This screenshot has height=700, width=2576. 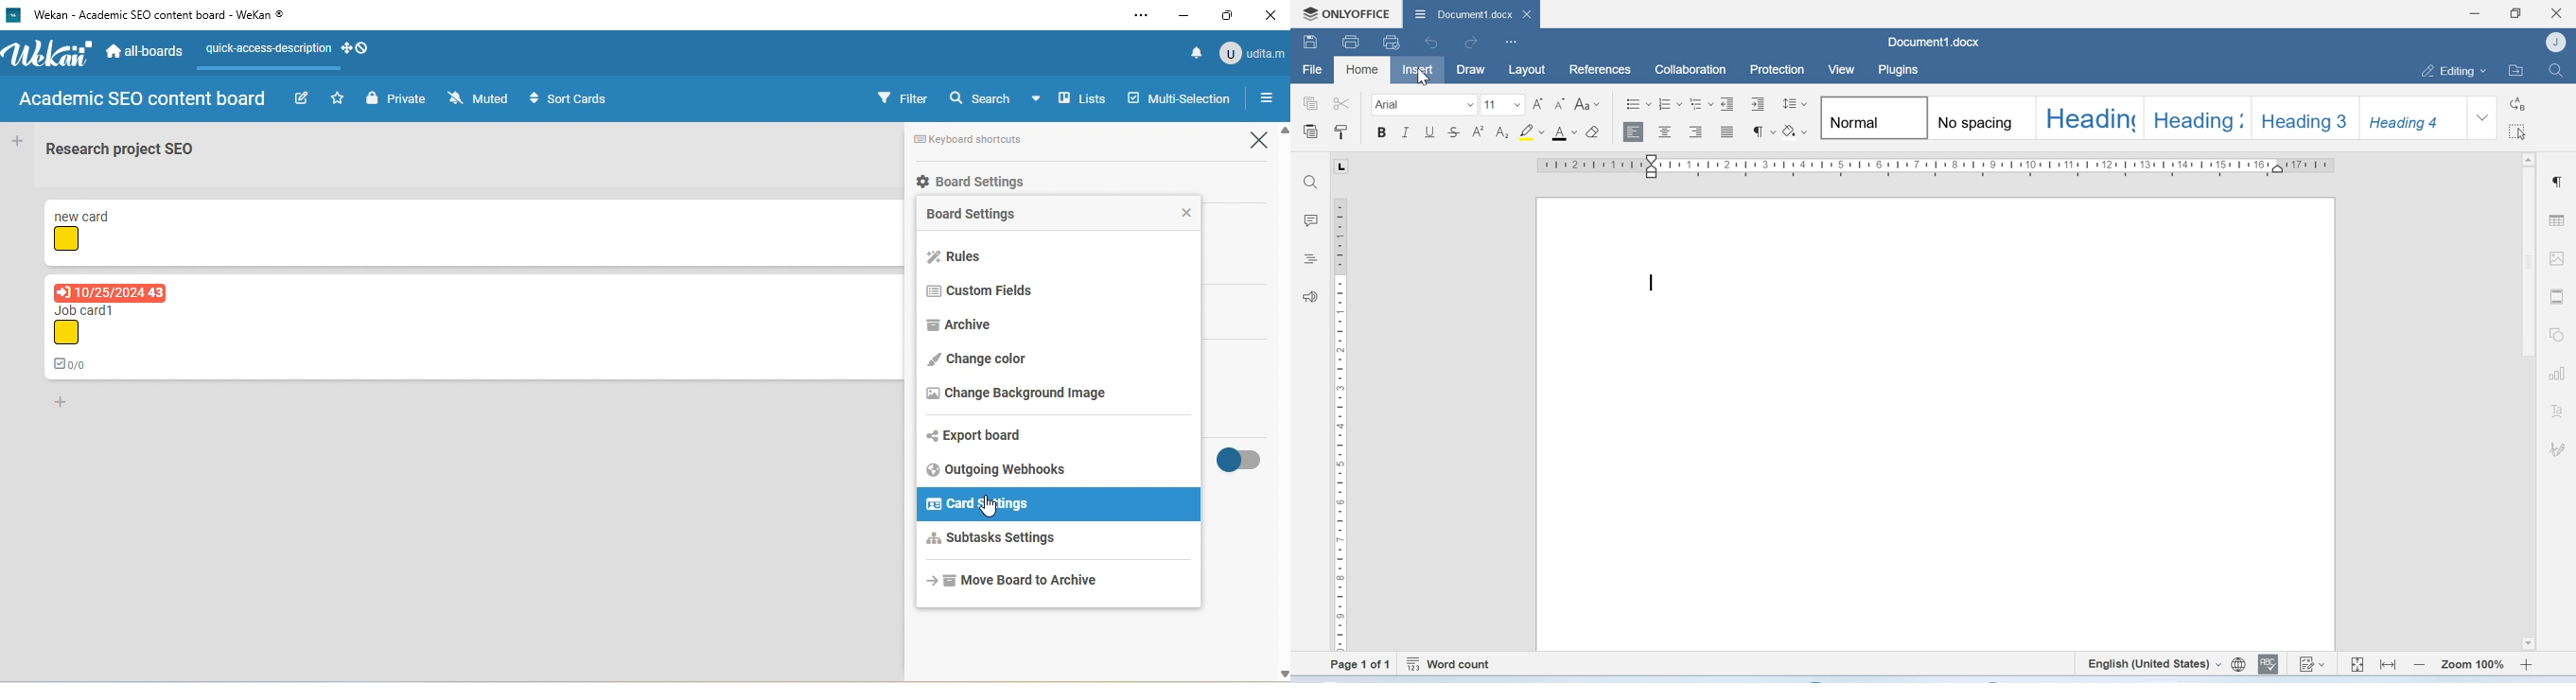 I want to click on muted, so click(x=478, y=97).